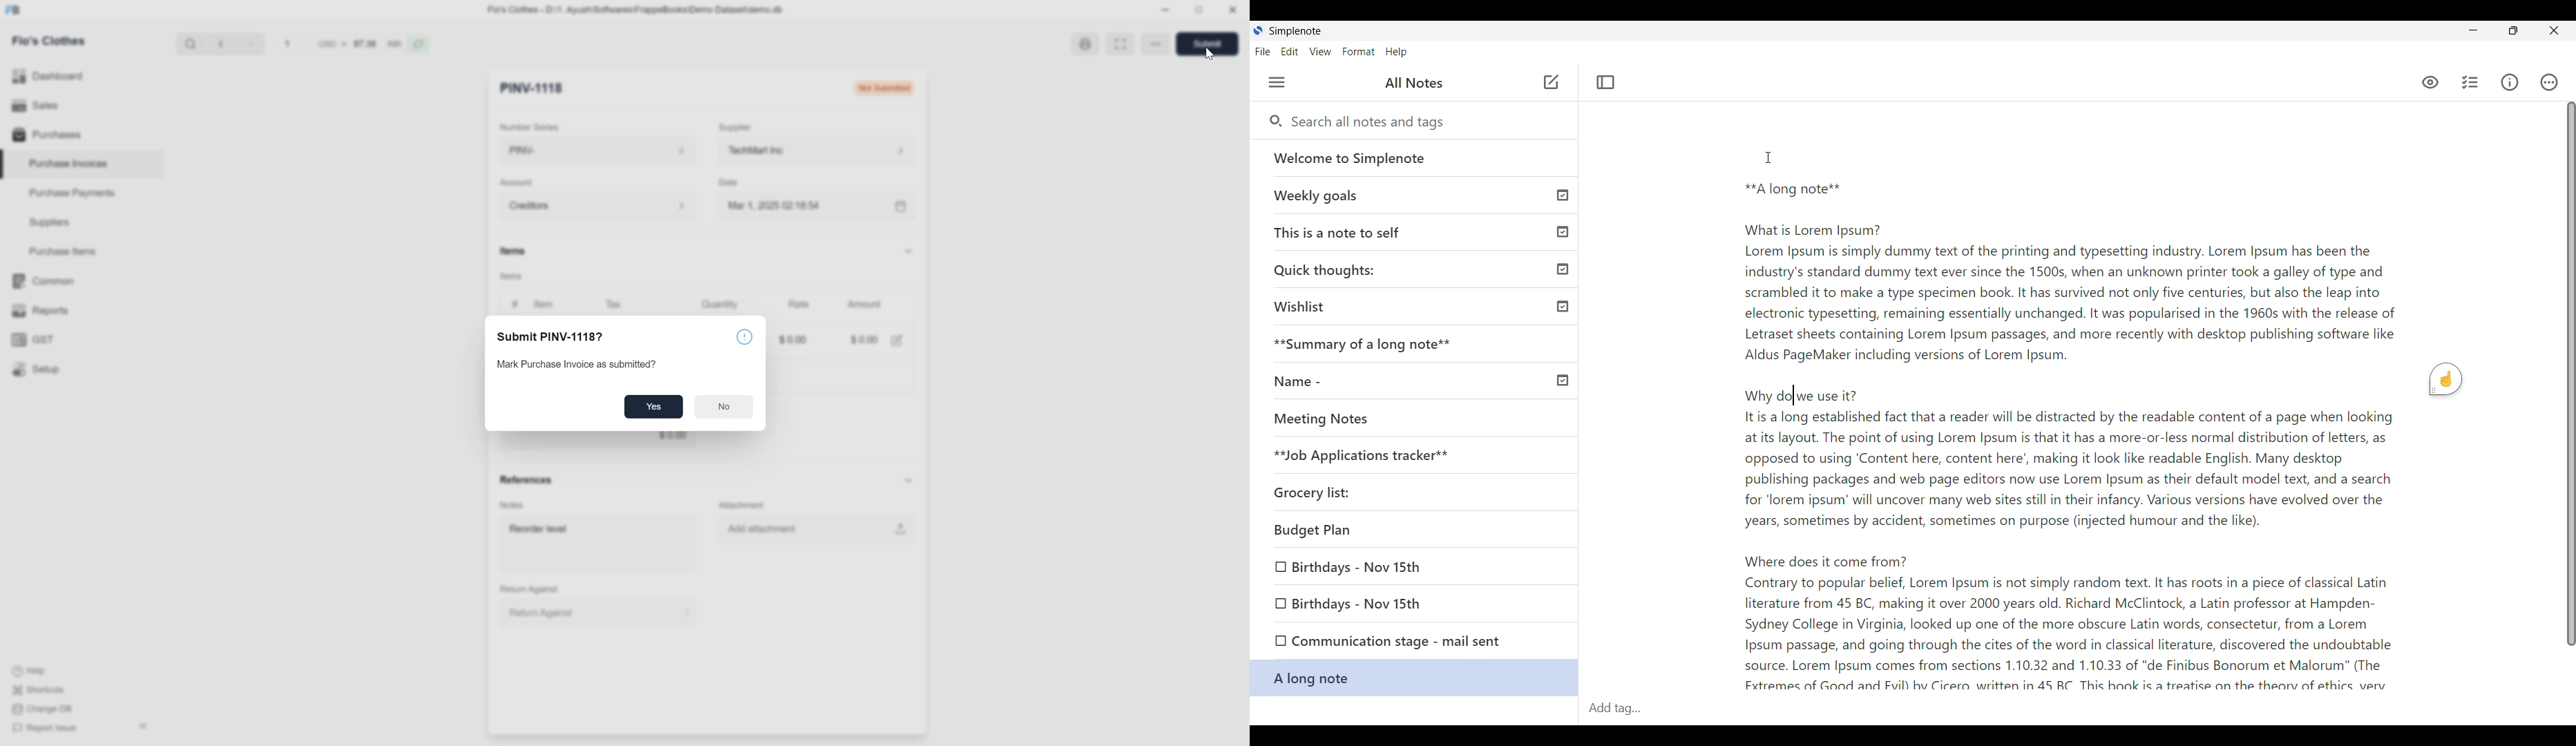 Image resolution: width=2576 pixels, height=756 pixels. What do you see at coordinates (1212, 56) in the screenshot?
I see `cursor` at bounding box center [1212, 56].